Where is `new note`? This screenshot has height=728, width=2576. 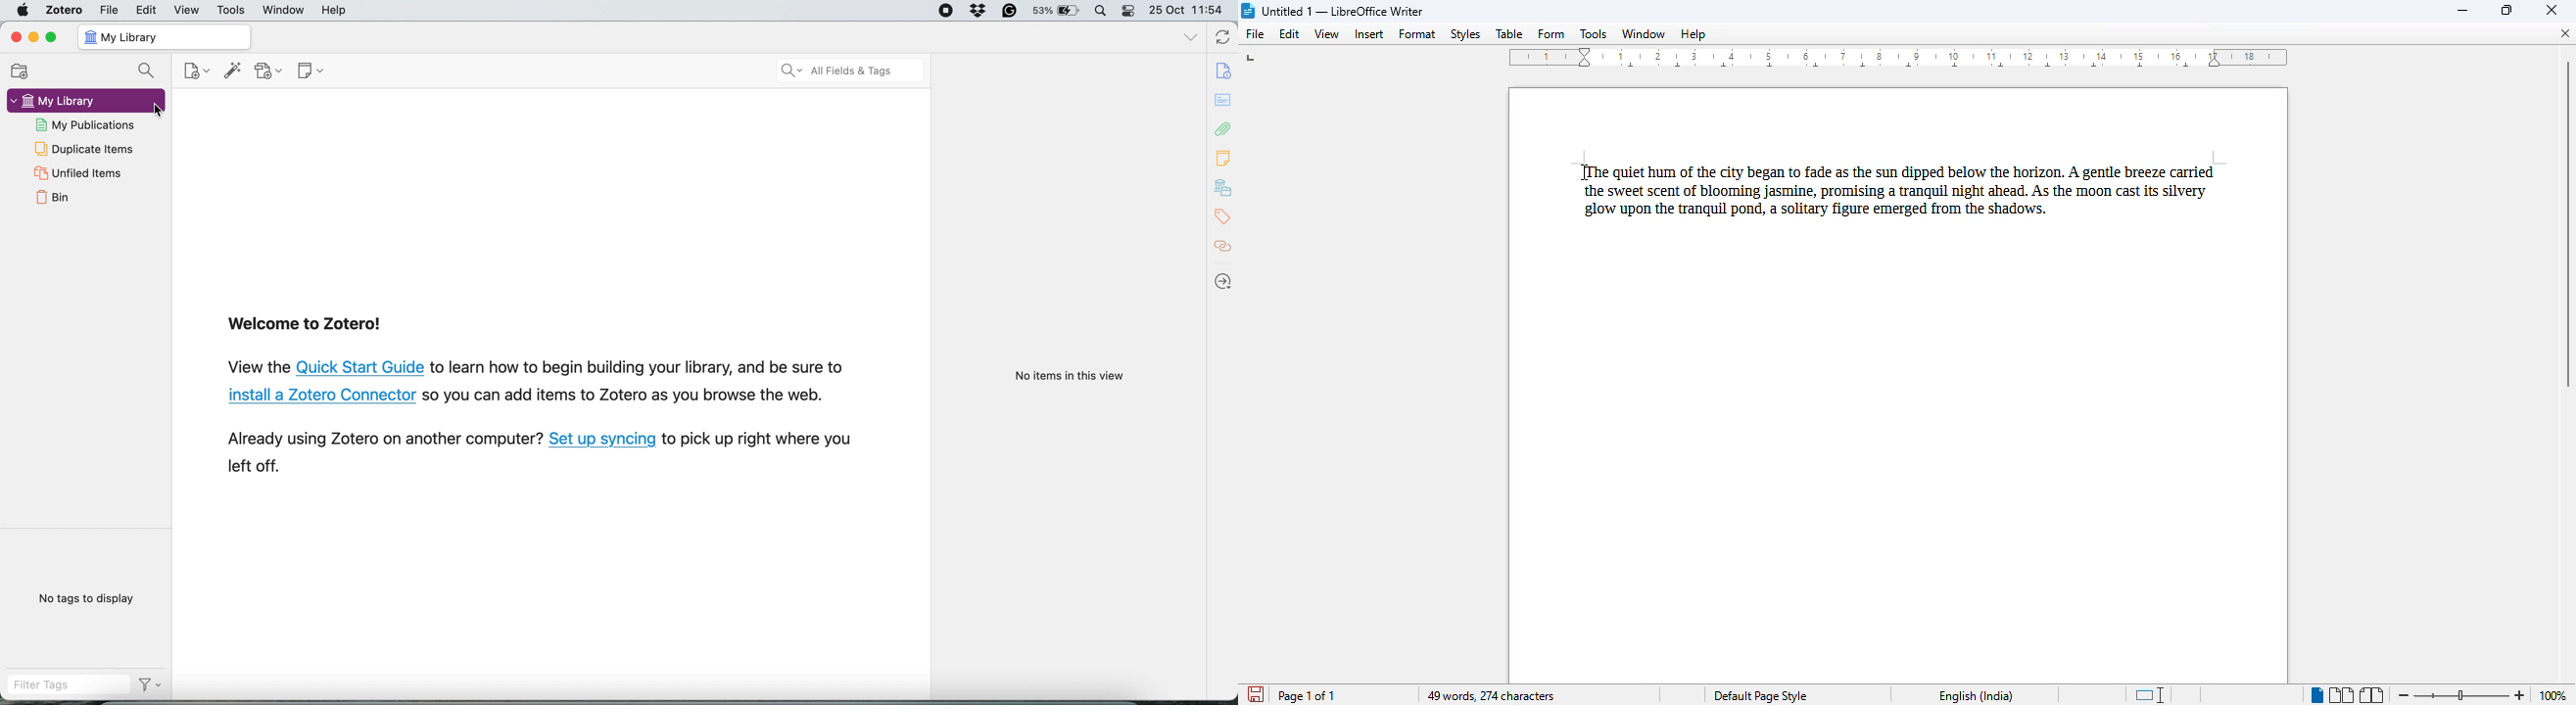 new note is located at coordinates (310, 71).